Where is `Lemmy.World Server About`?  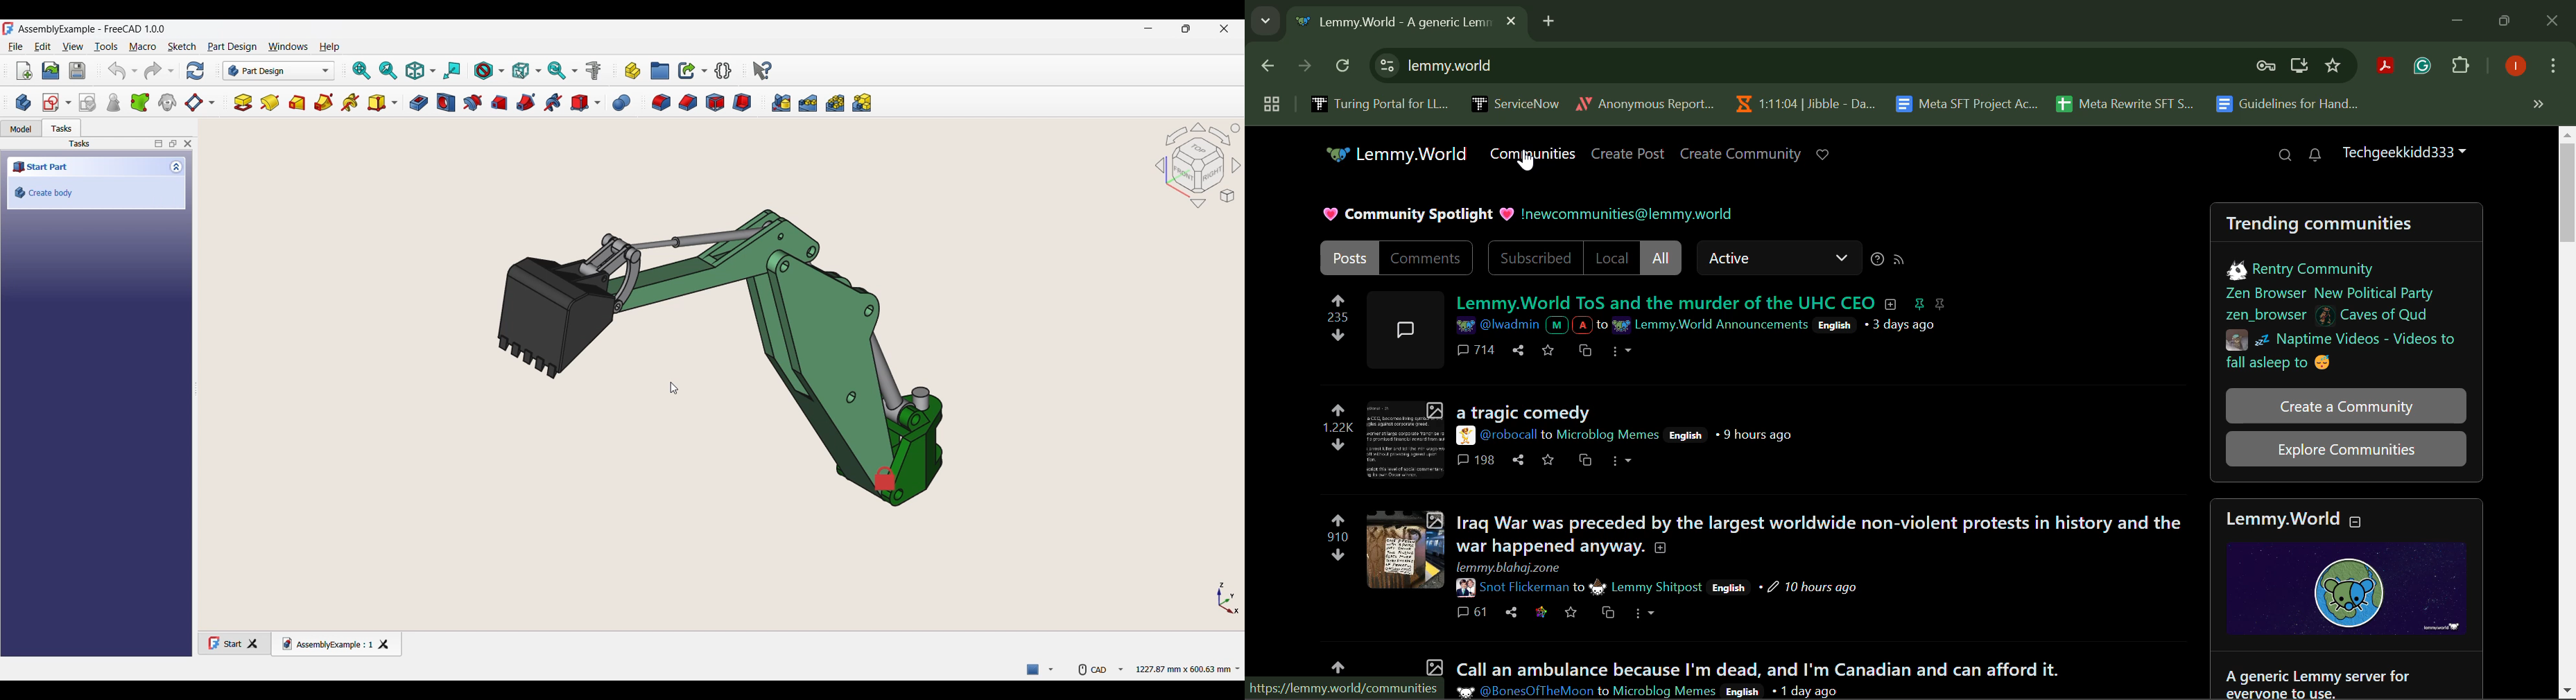 Lemmy.World Server About is located at coordinates (2353, 600).